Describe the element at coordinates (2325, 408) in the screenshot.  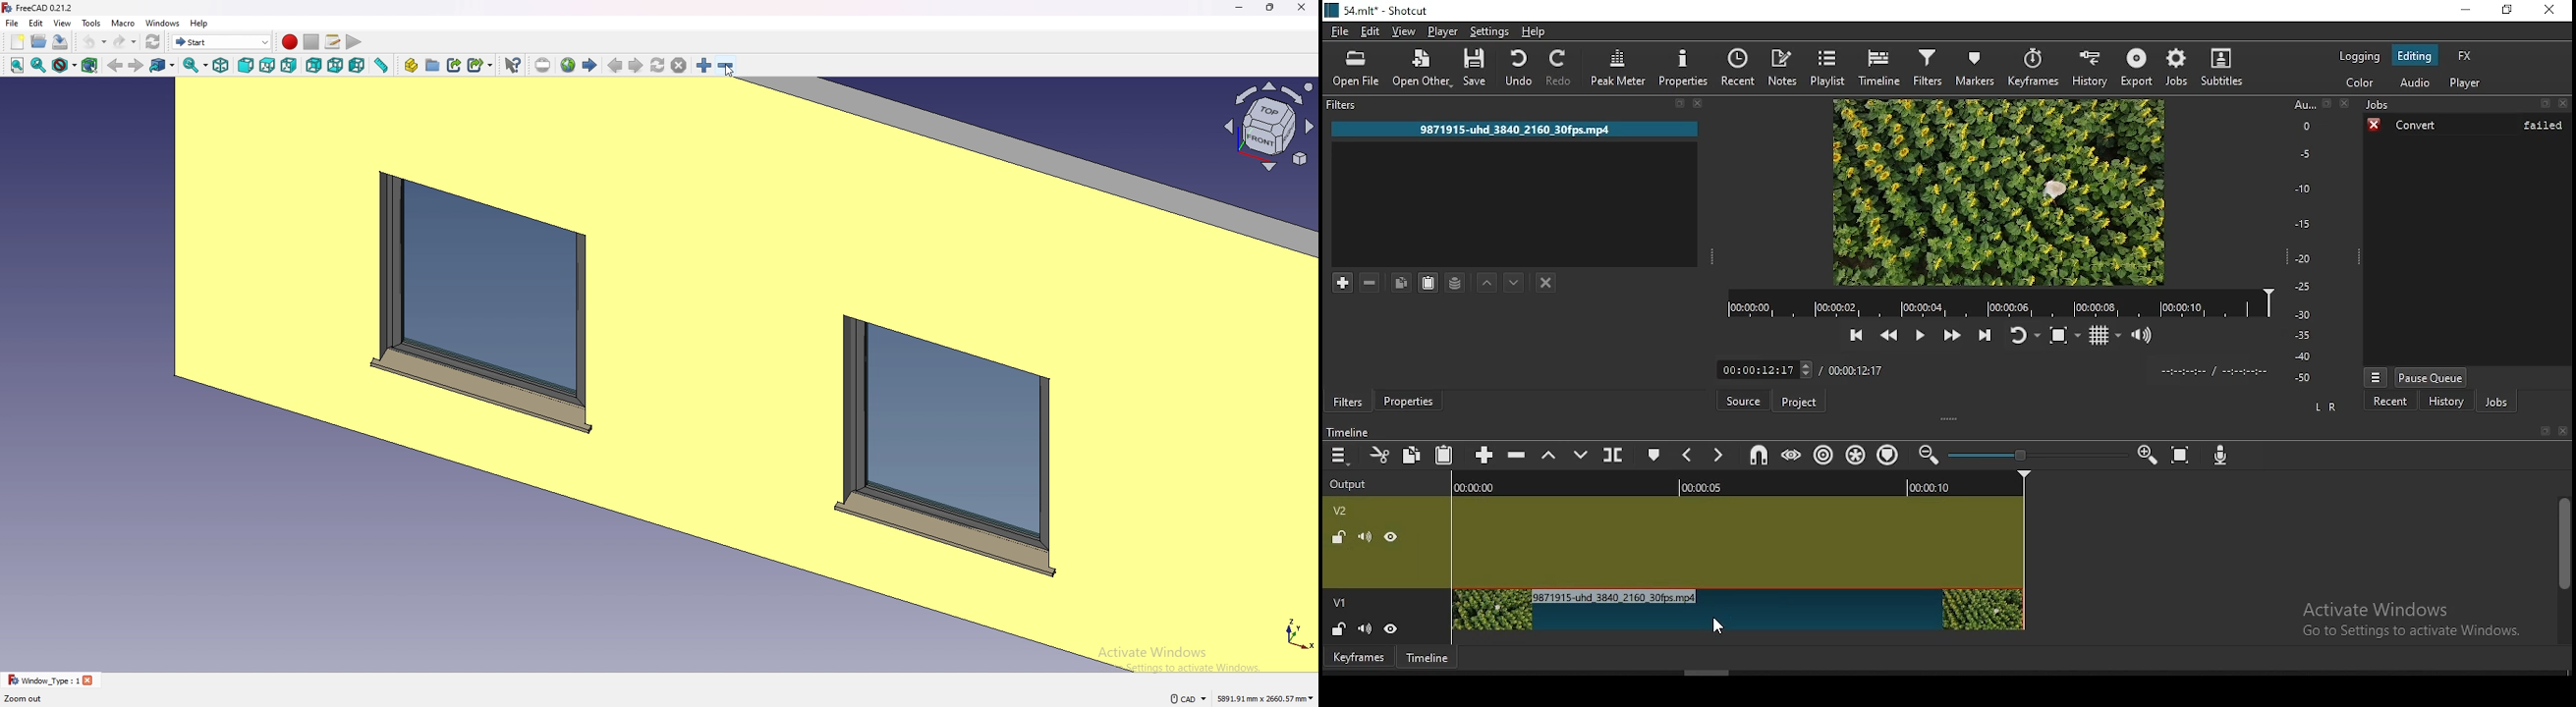
I see `L R` at that location.